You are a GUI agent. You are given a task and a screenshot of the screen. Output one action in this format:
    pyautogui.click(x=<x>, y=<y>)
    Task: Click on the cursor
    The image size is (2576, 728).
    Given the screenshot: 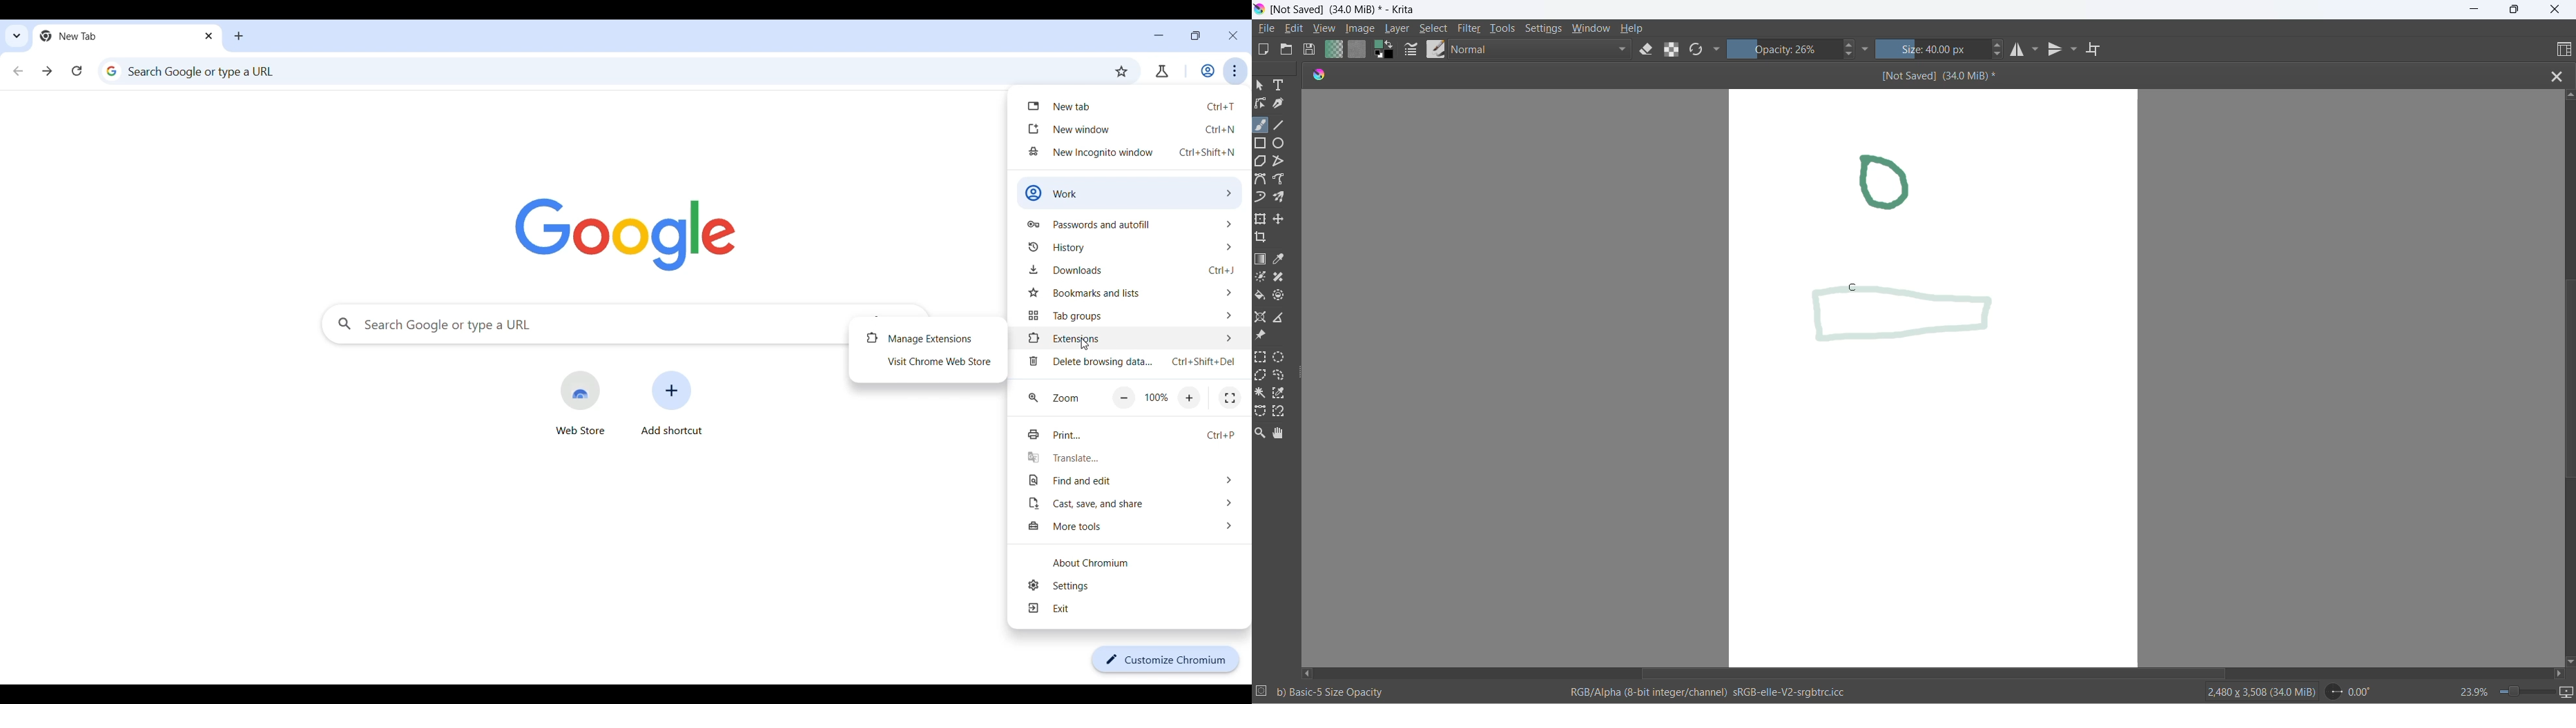 What is the action you would take?
    pyautogui.click(x=1853, y=288)
    